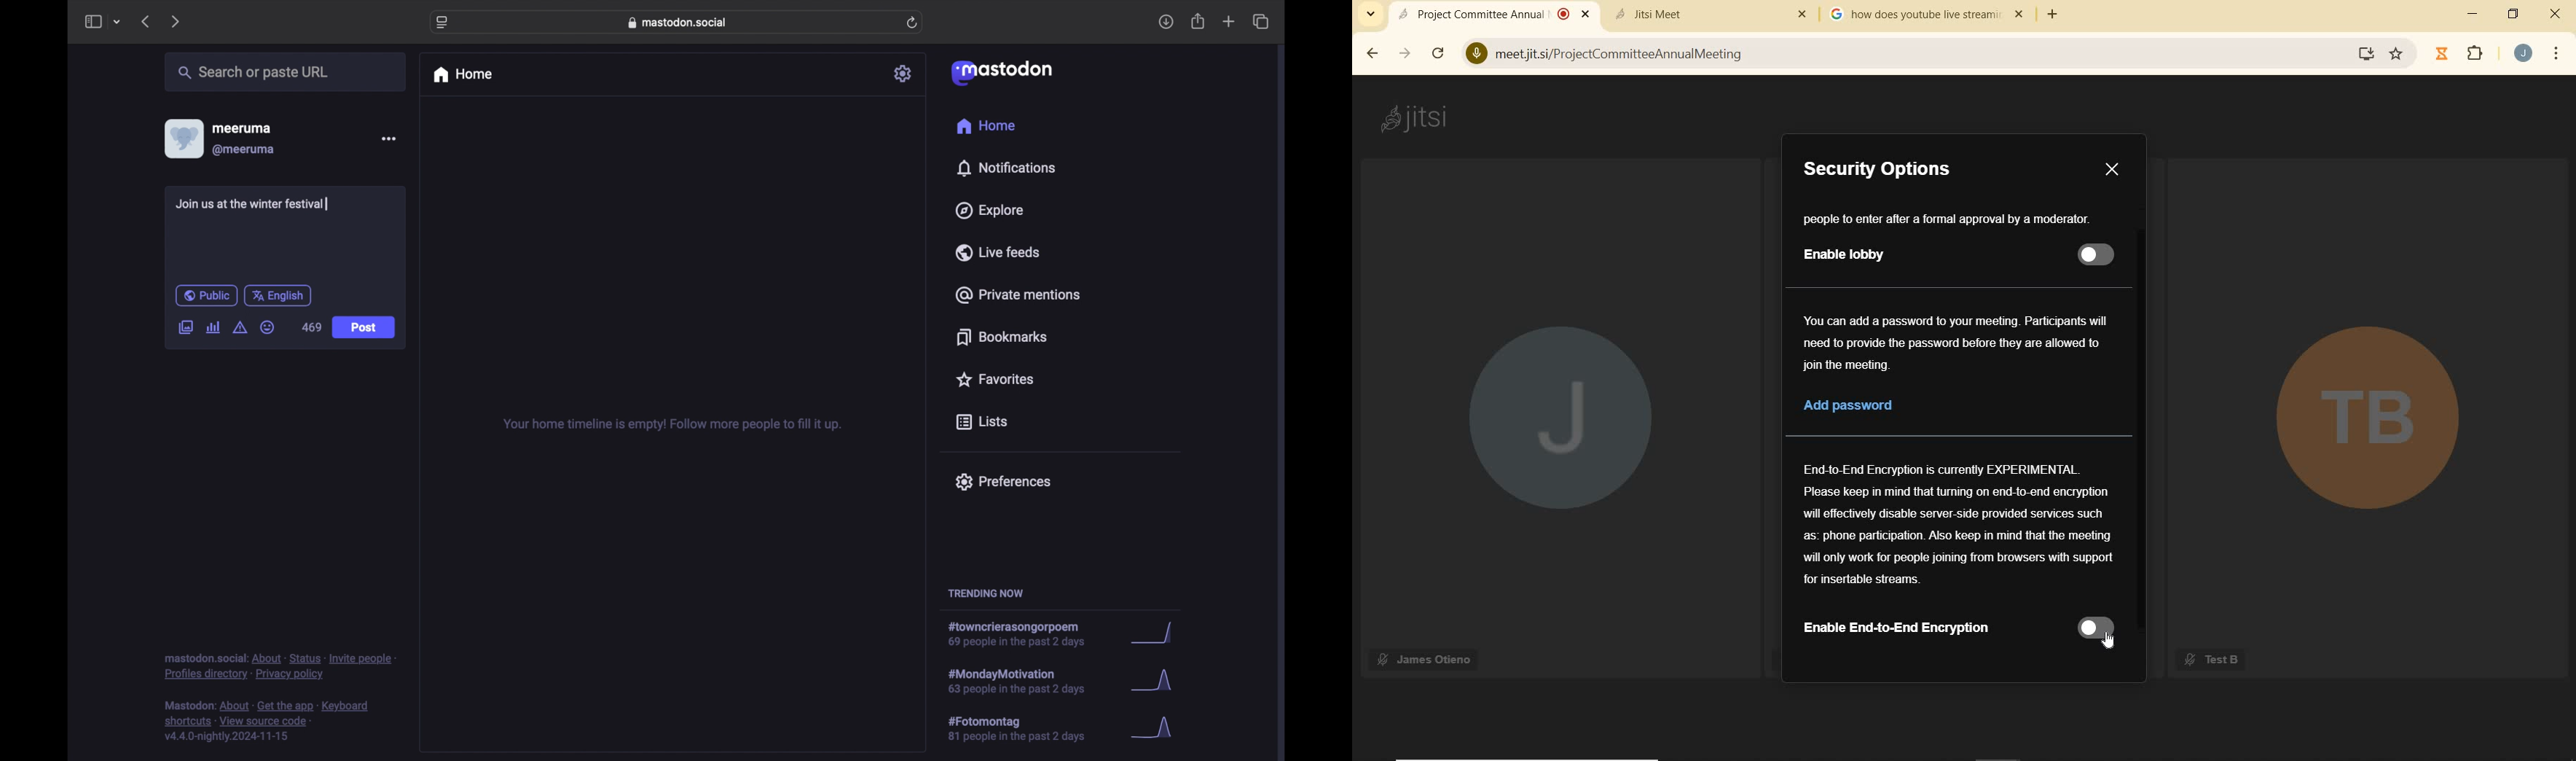  What do you see at coordinates (326, 204) in the screenshot?
I see `text cursor` at bounding box center [326, 204].